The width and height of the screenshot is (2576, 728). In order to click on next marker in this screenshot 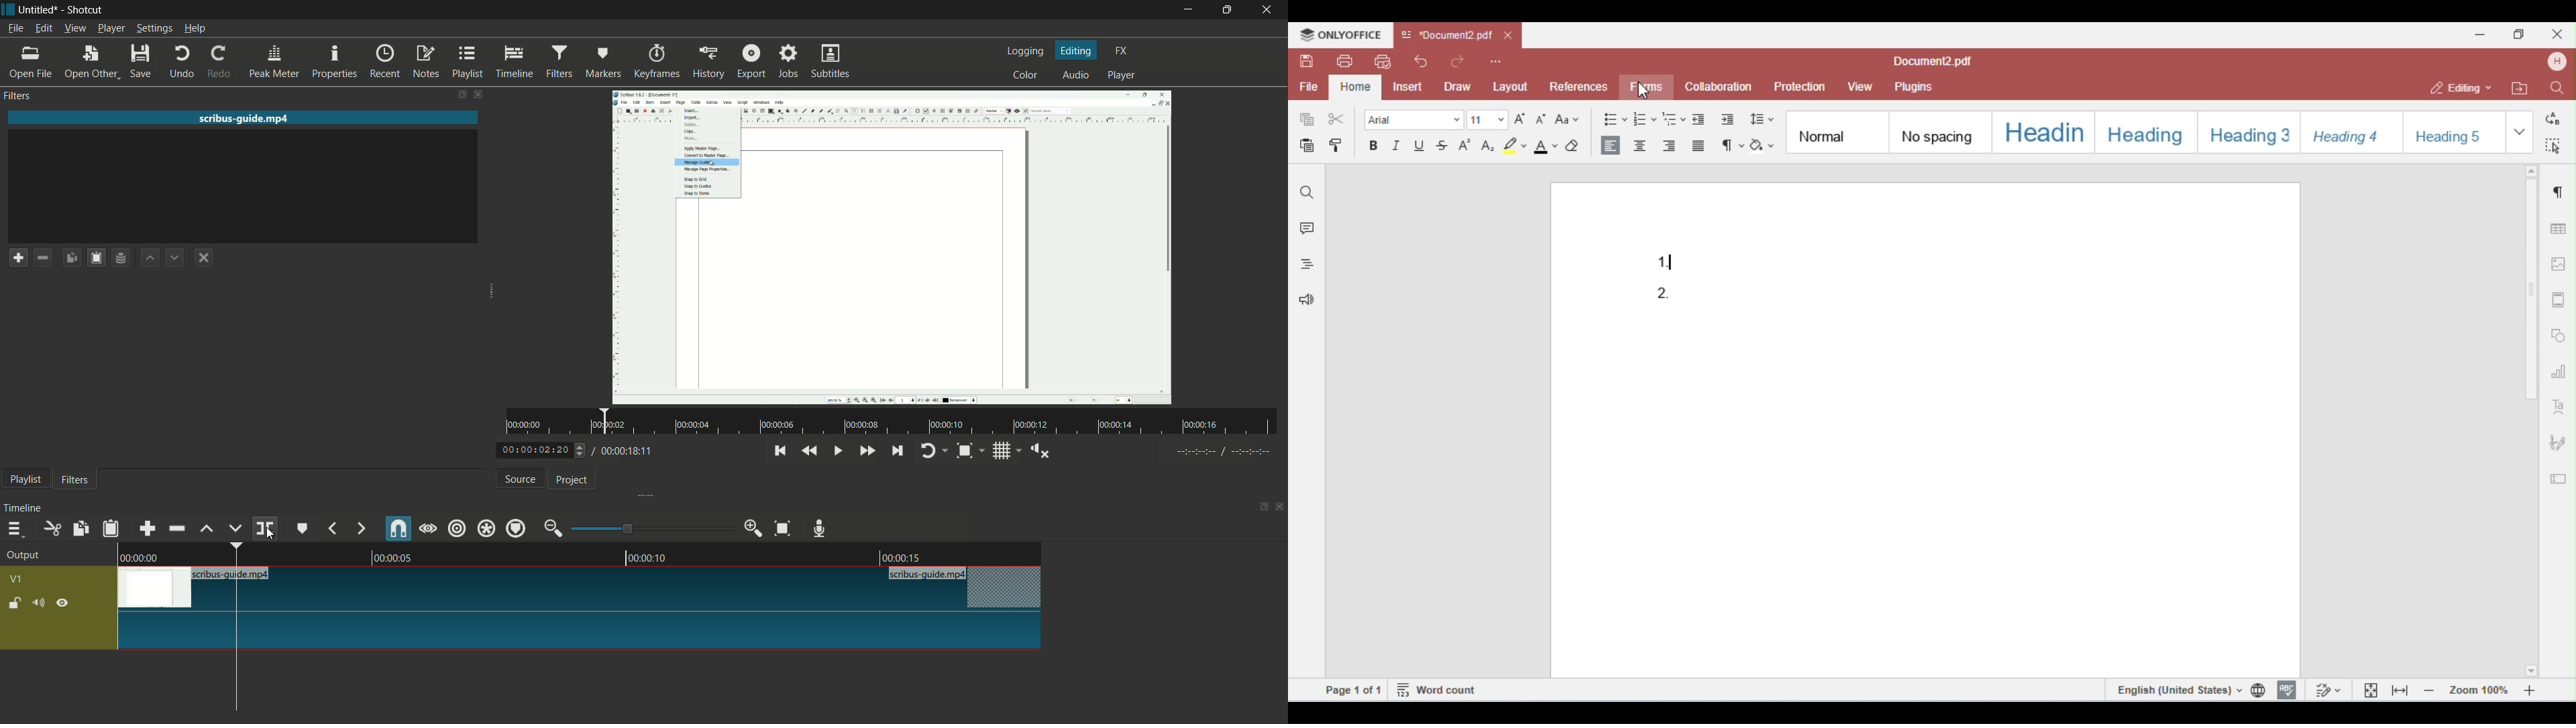, I will do `click(362, 529)`.